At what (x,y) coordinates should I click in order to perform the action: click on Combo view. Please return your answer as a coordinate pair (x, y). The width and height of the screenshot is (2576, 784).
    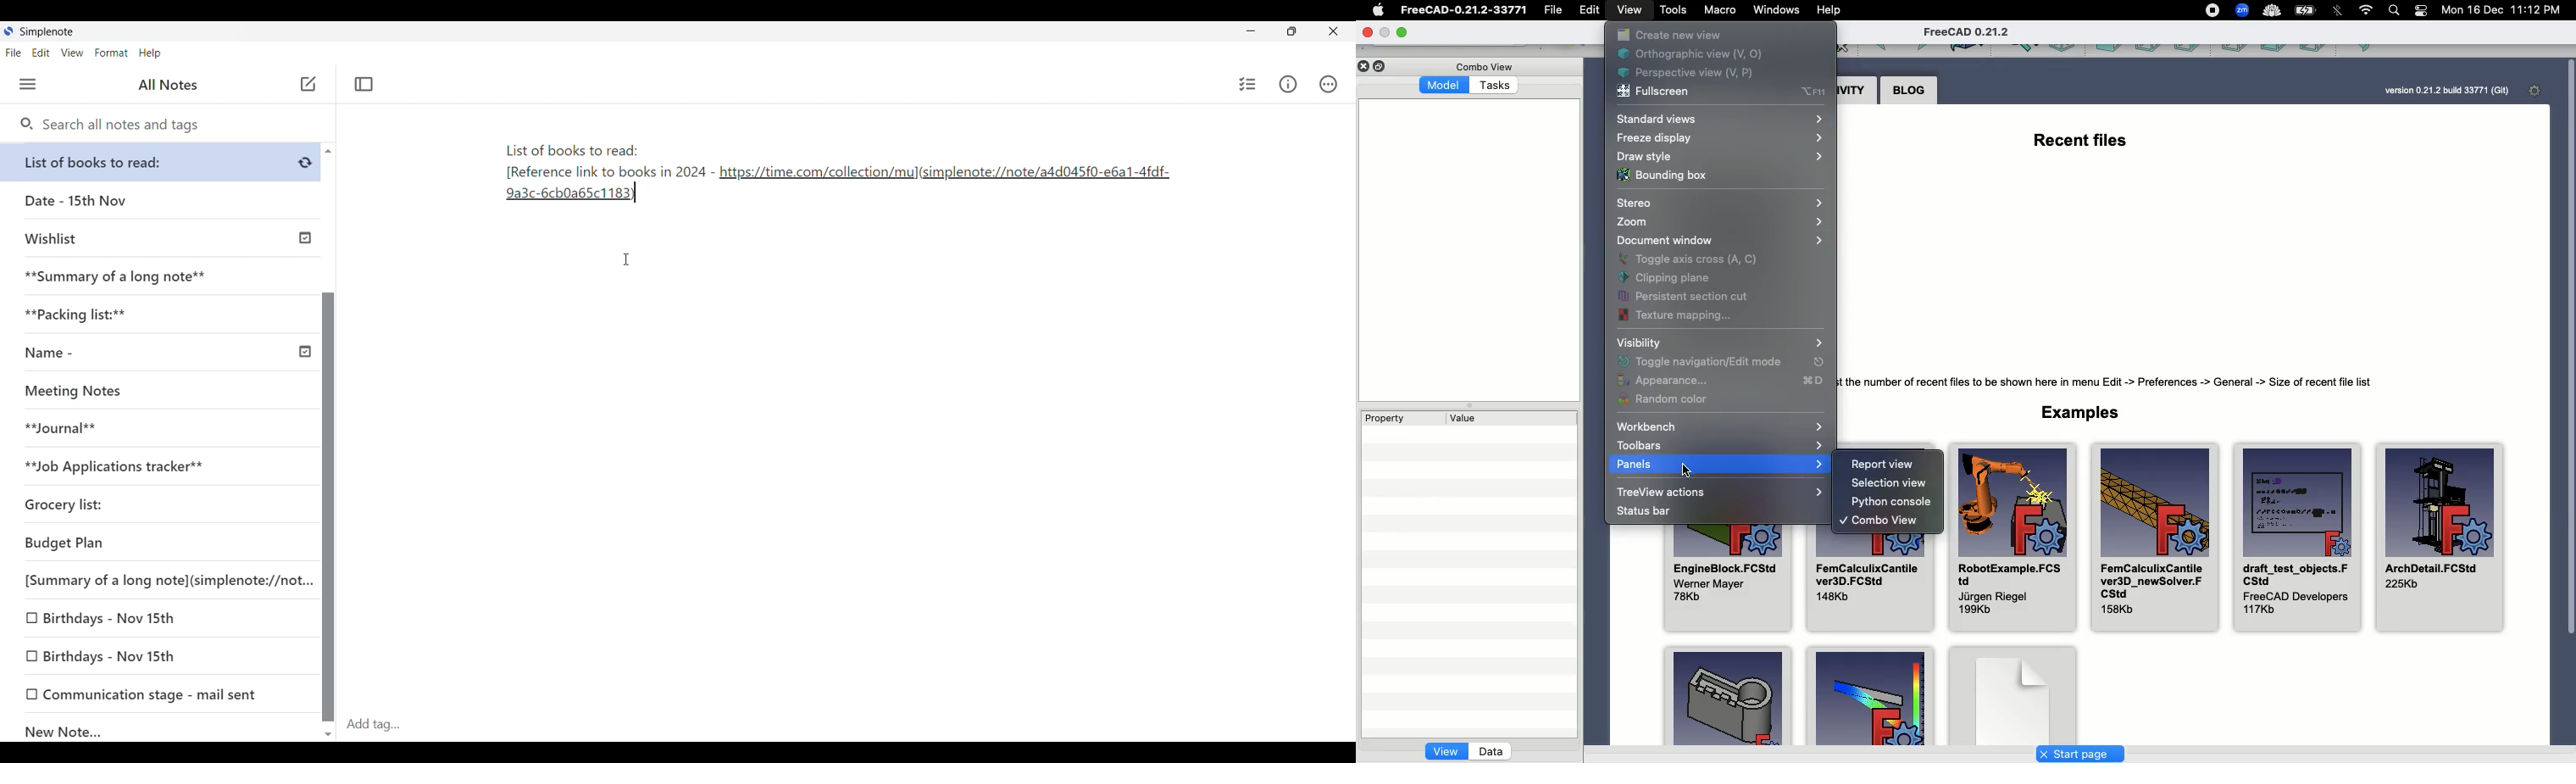
    Looking at the image, I should click on (1879, 522).